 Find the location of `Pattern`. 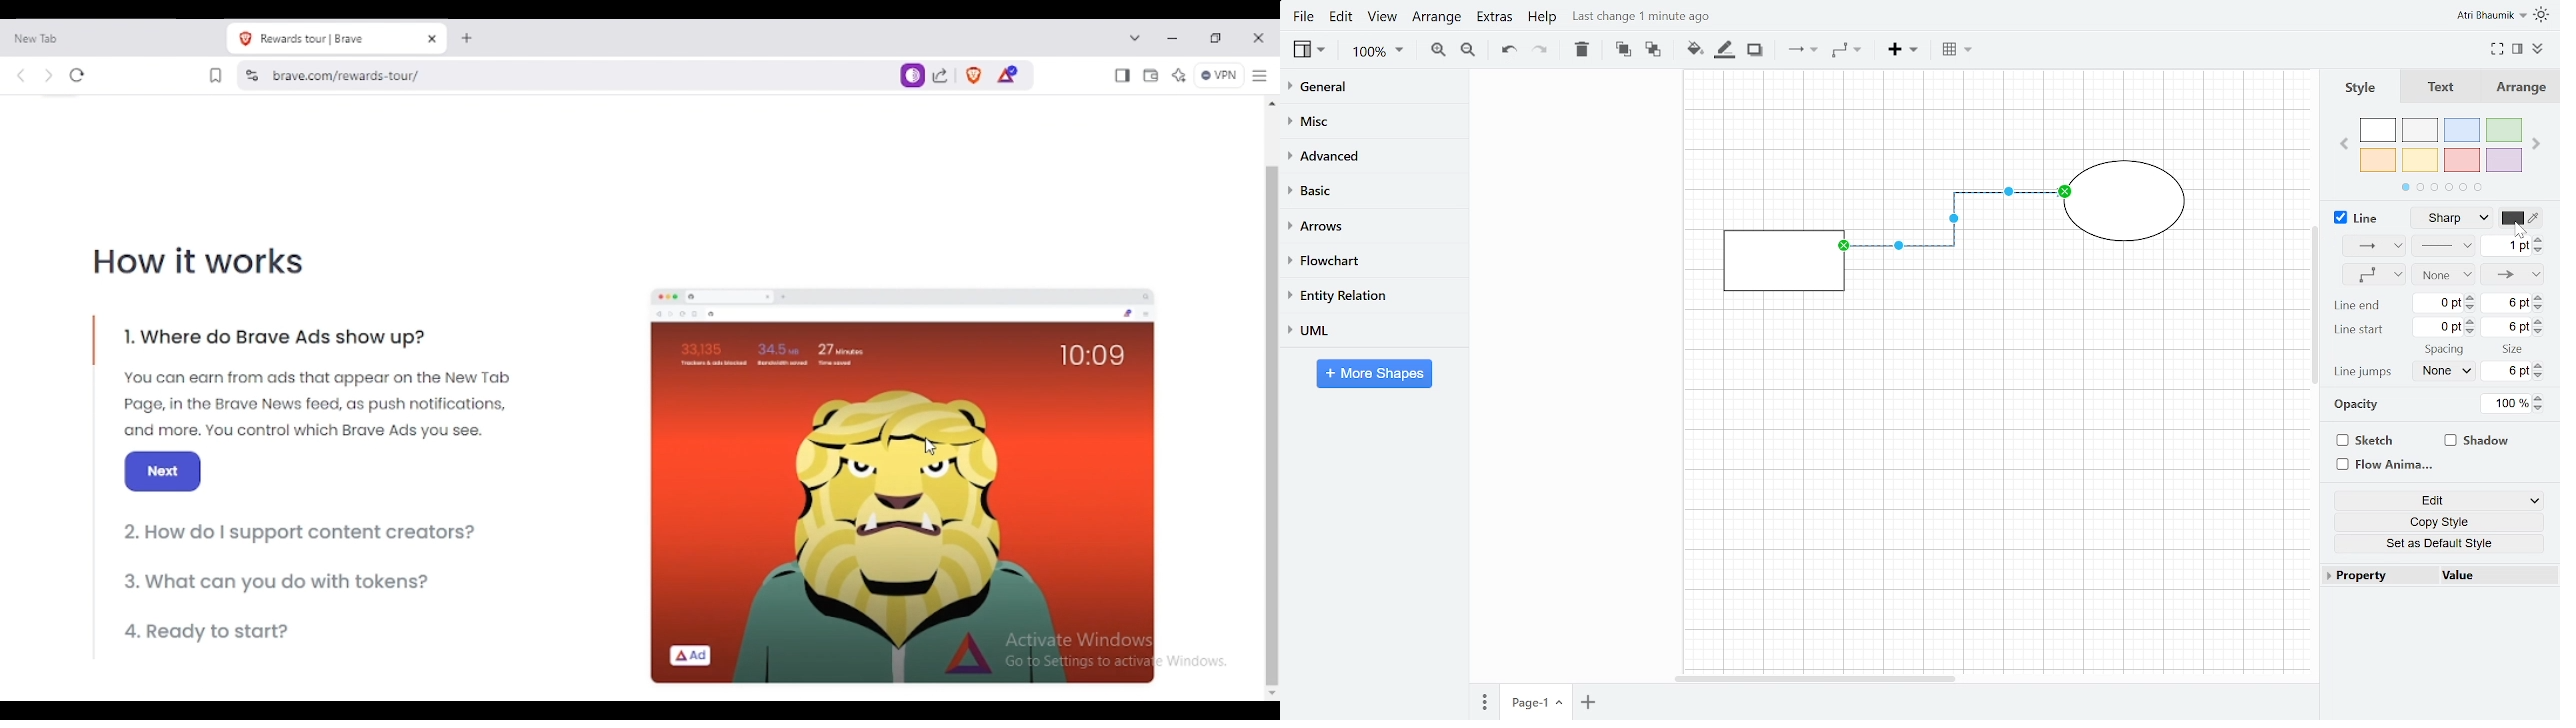

Pattern is located at coordinates (2446, 247).